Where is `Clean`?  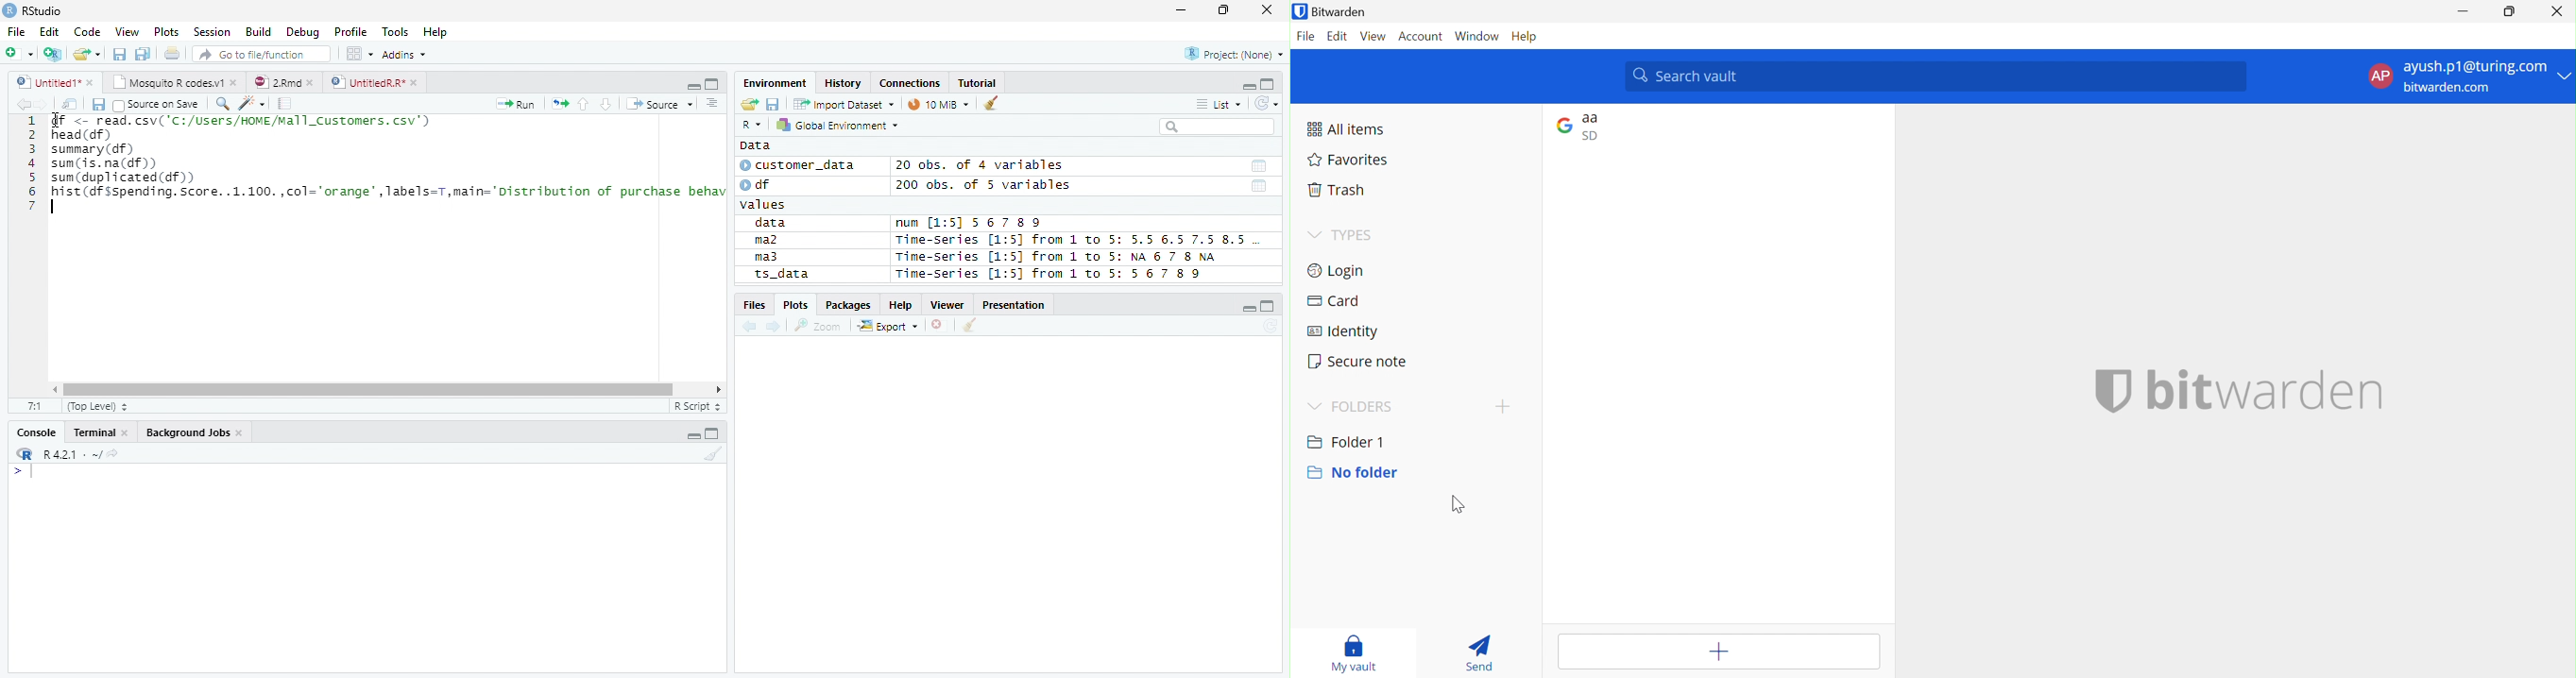
Clean is located at coordinates (713, 455).